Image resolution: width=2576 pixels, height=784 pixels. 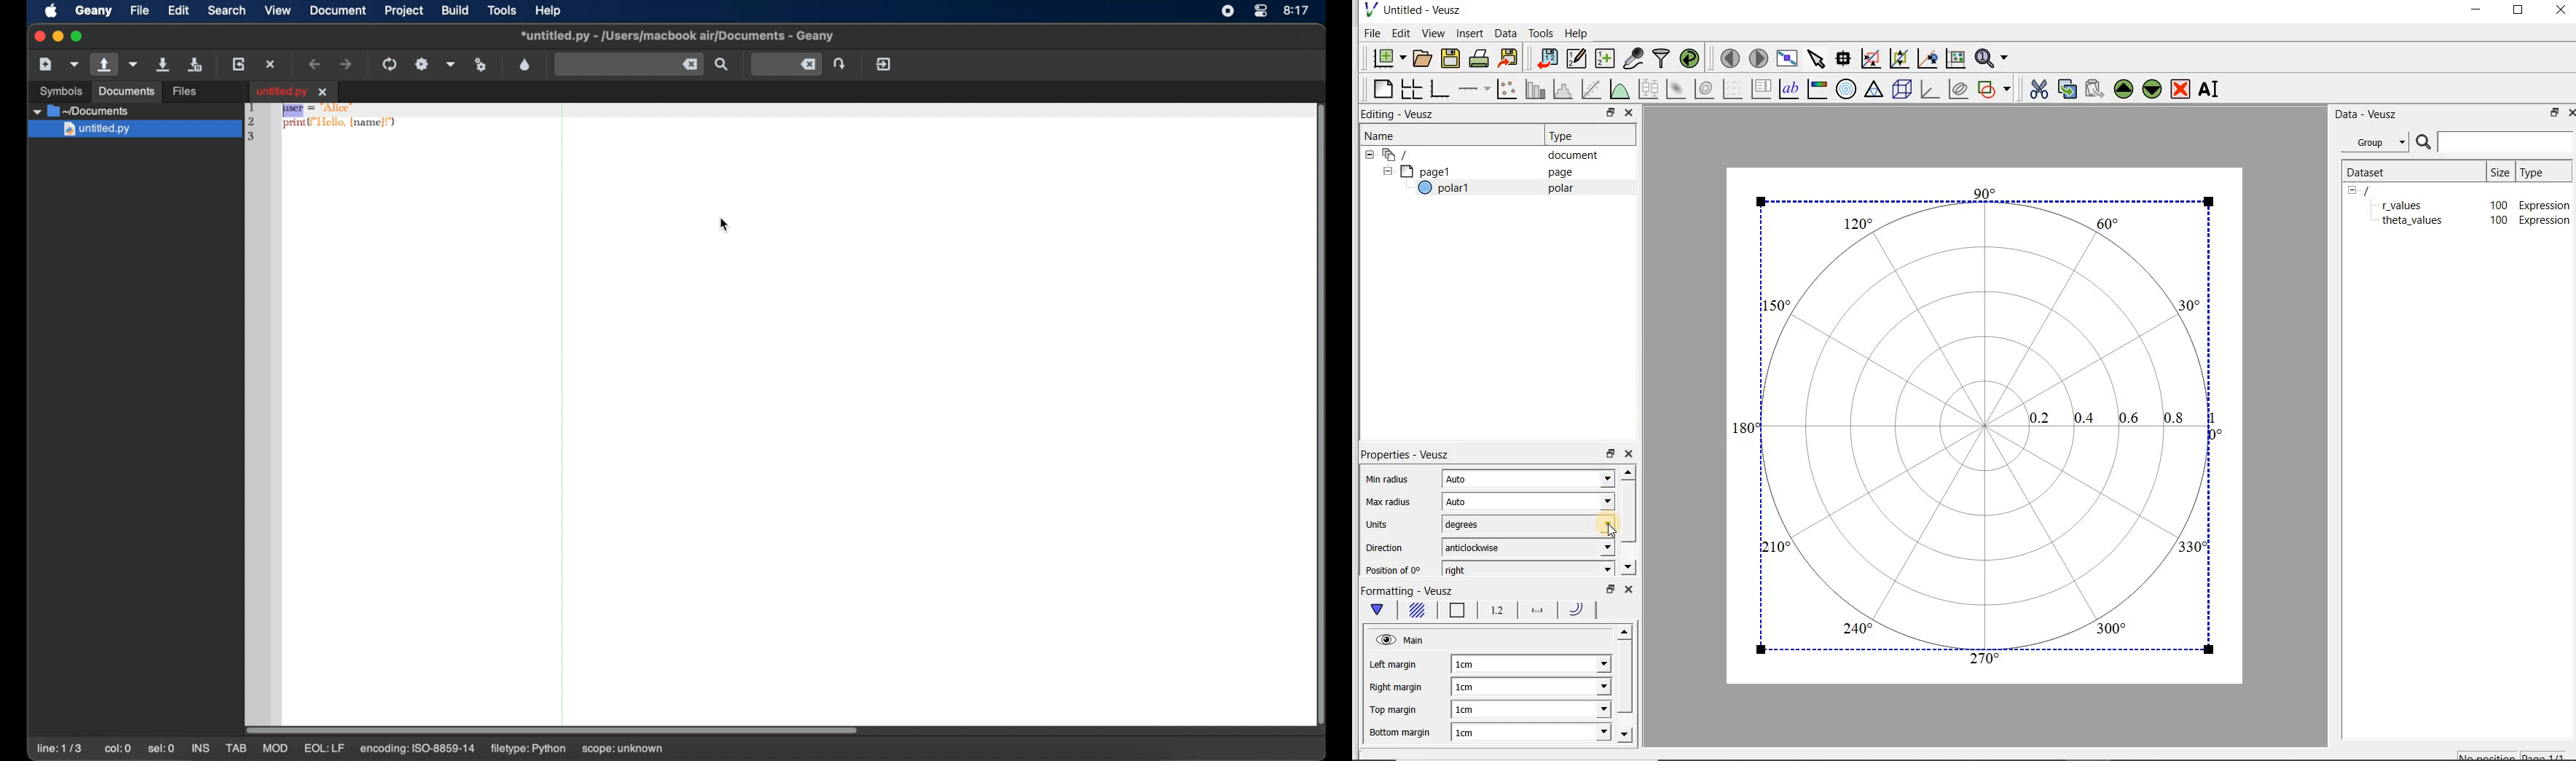 I want to click on close, so click(x=1627, y=590).